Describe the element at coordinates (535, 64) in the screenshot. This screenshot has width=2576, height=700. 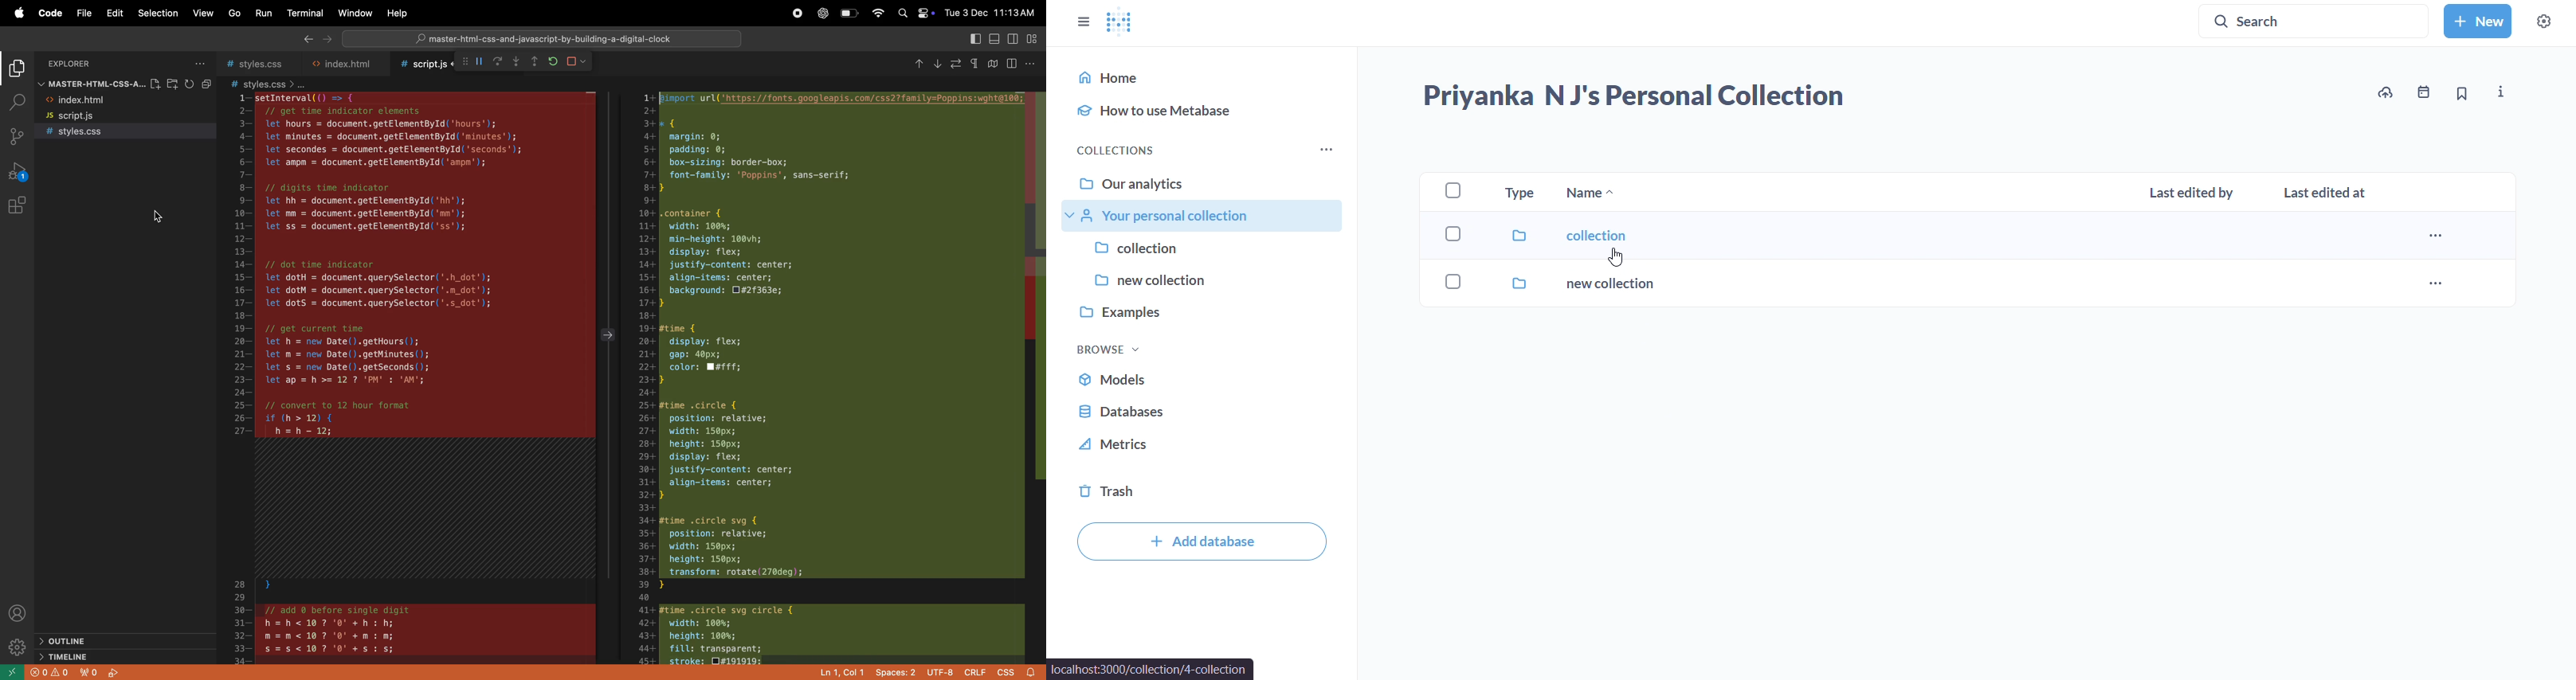
I see `step out` at that location.